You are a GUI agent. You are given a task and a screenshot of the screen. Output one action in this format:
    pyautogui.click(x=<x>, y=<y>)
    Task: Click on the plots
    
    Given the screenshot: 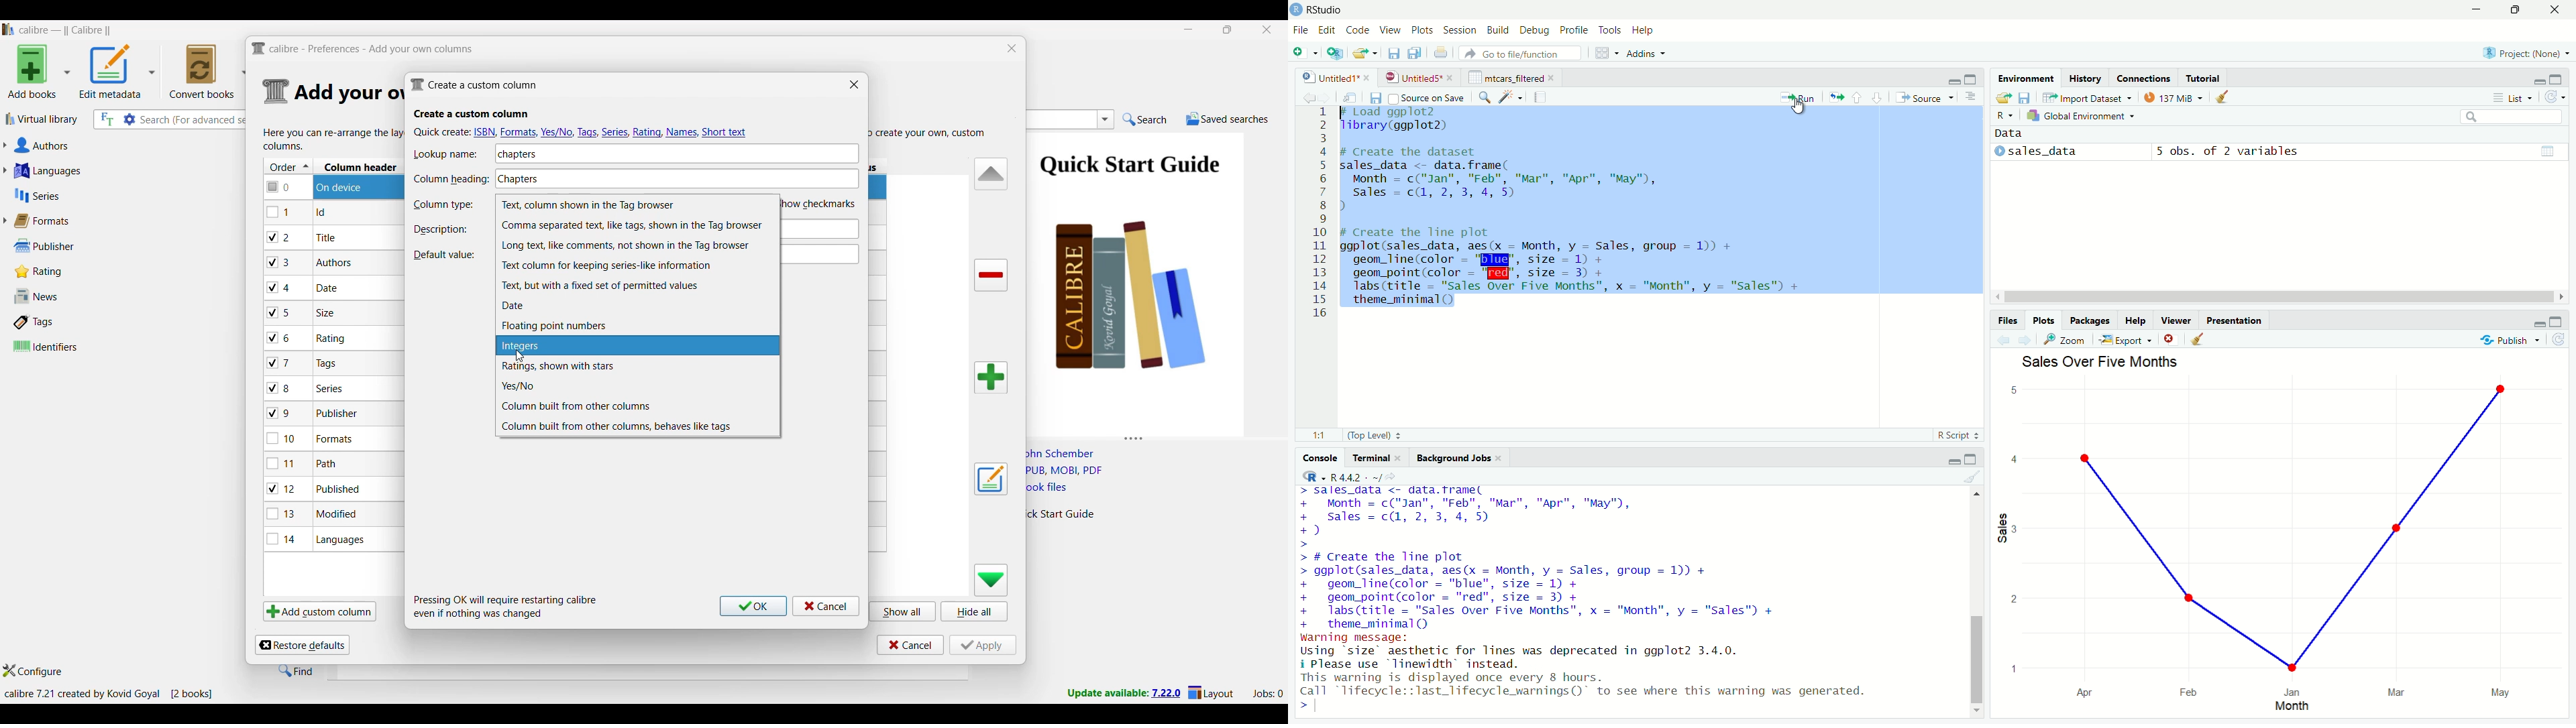 What is the action you would take?
    pyautogui.click(x=1424, y=31)
    